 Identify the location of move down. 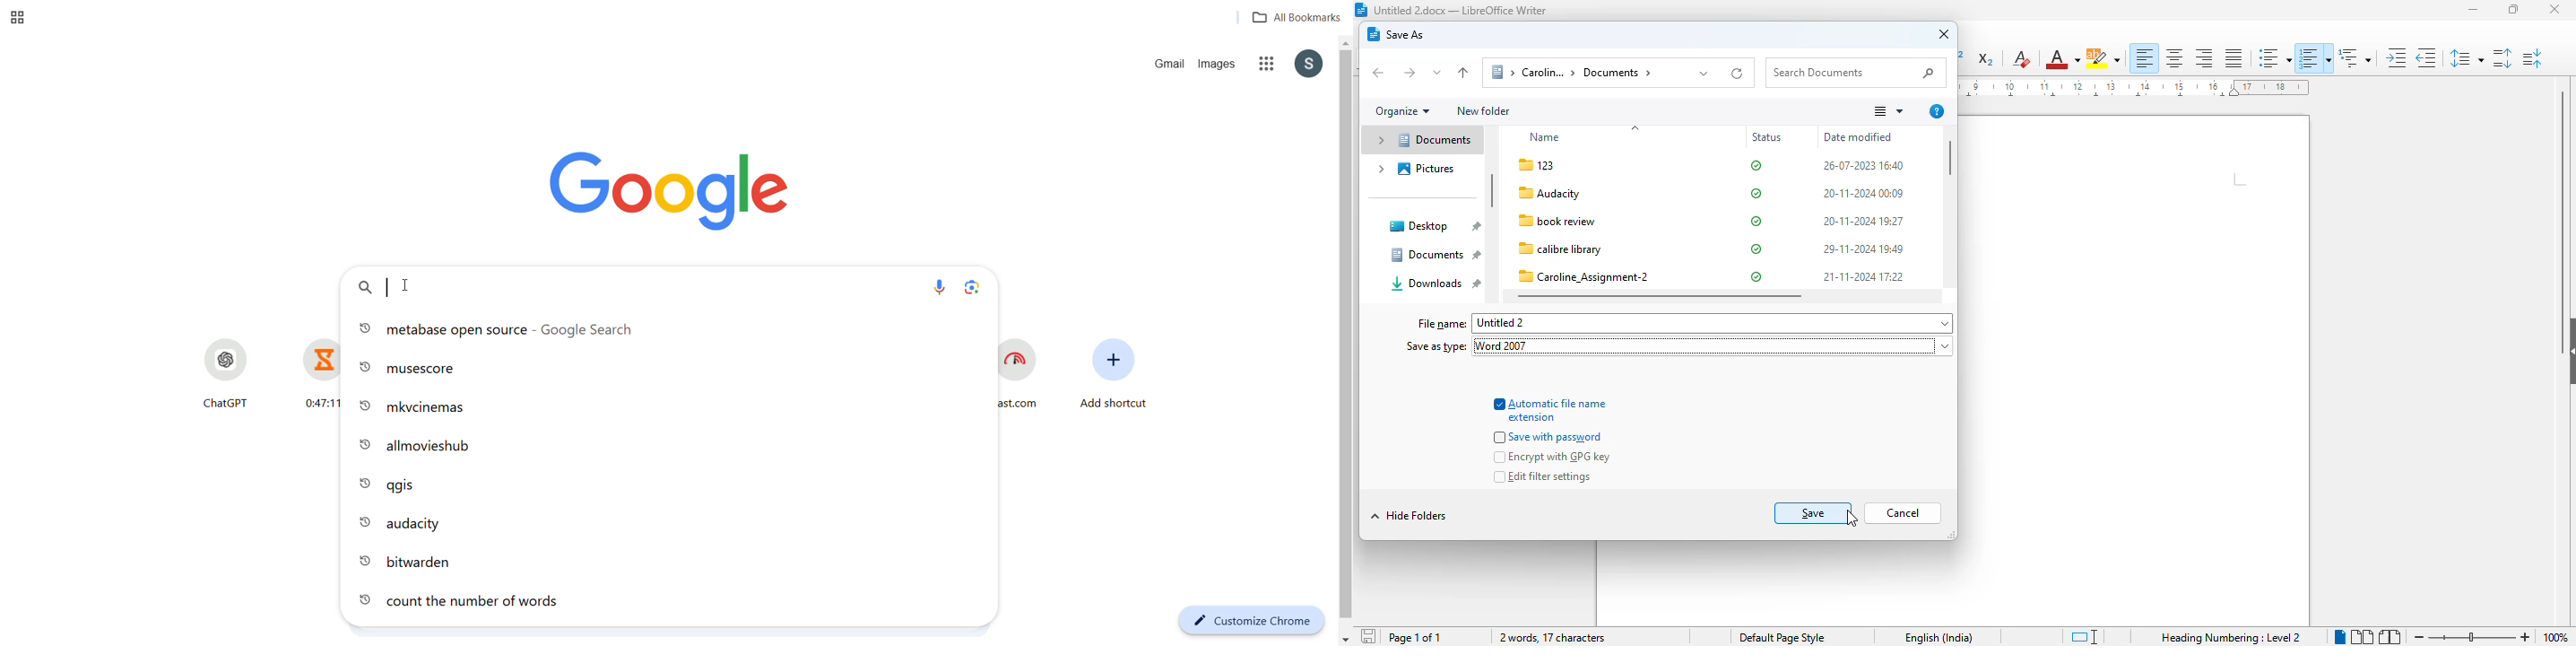
(1343, 639).